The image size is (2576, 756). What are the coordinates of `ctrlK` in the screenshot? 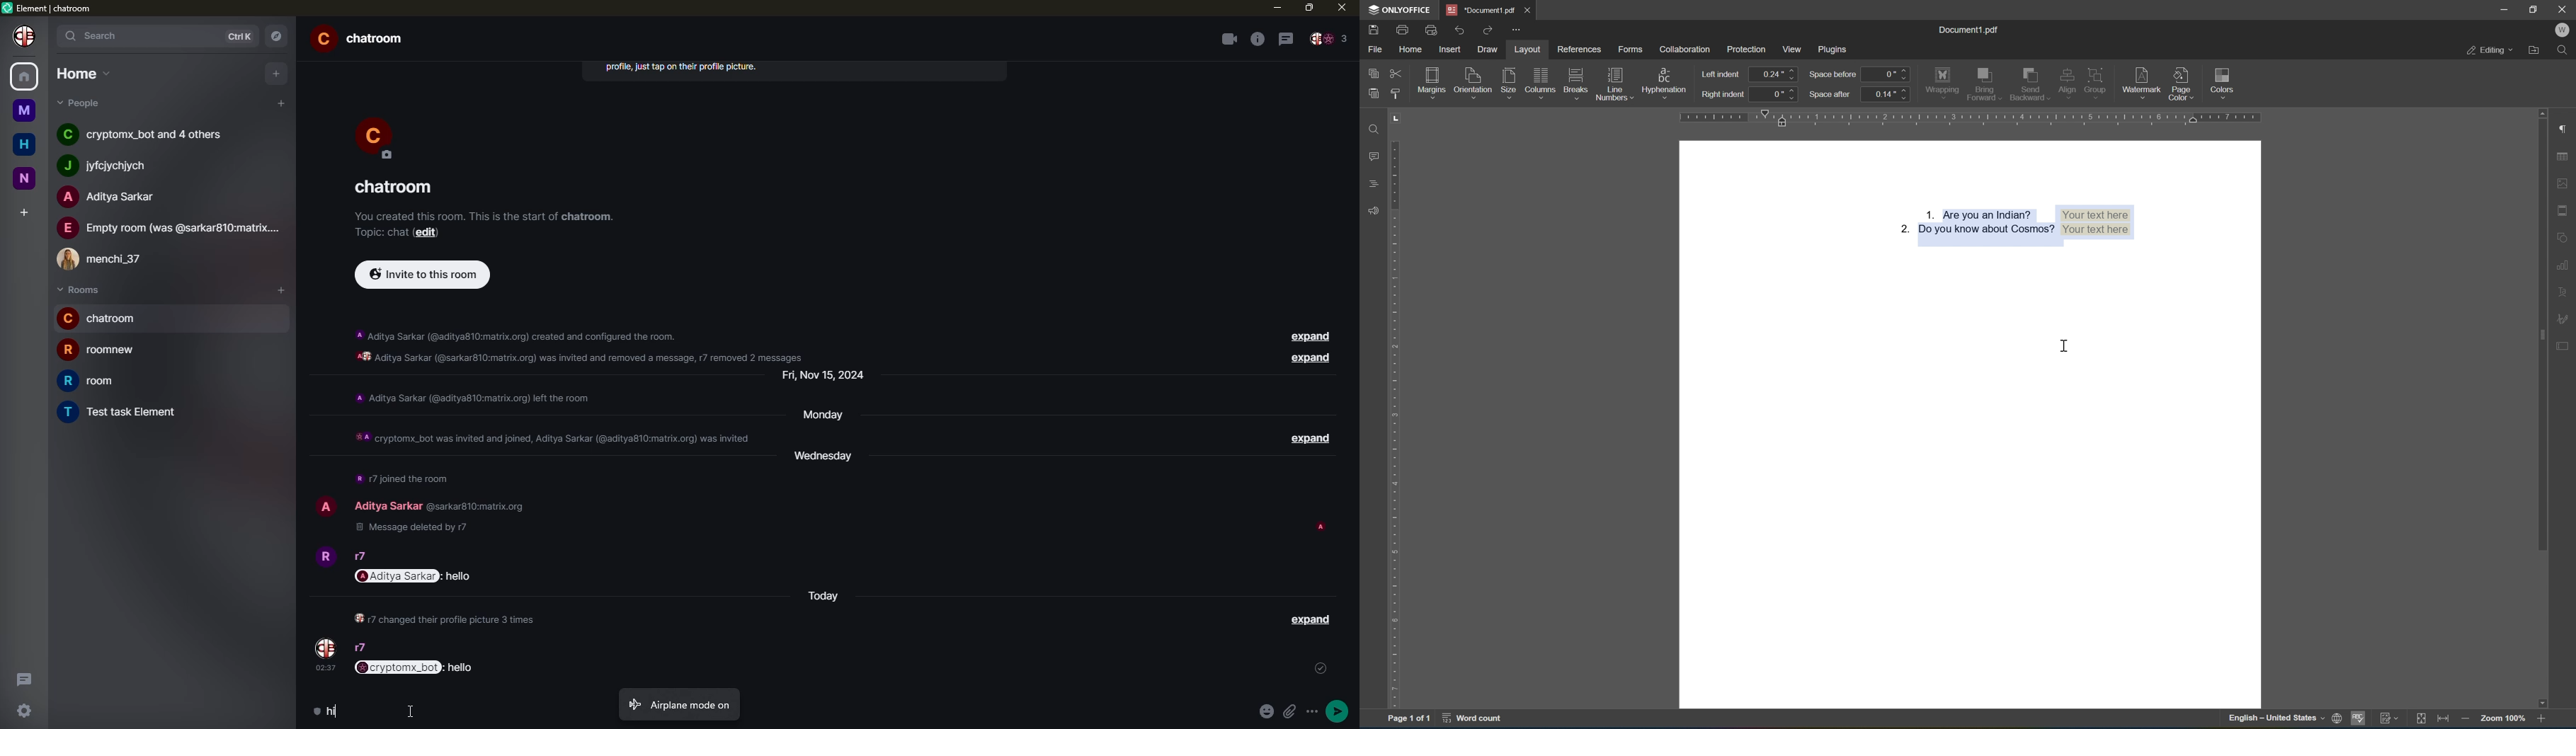 It's located at (243, 35).